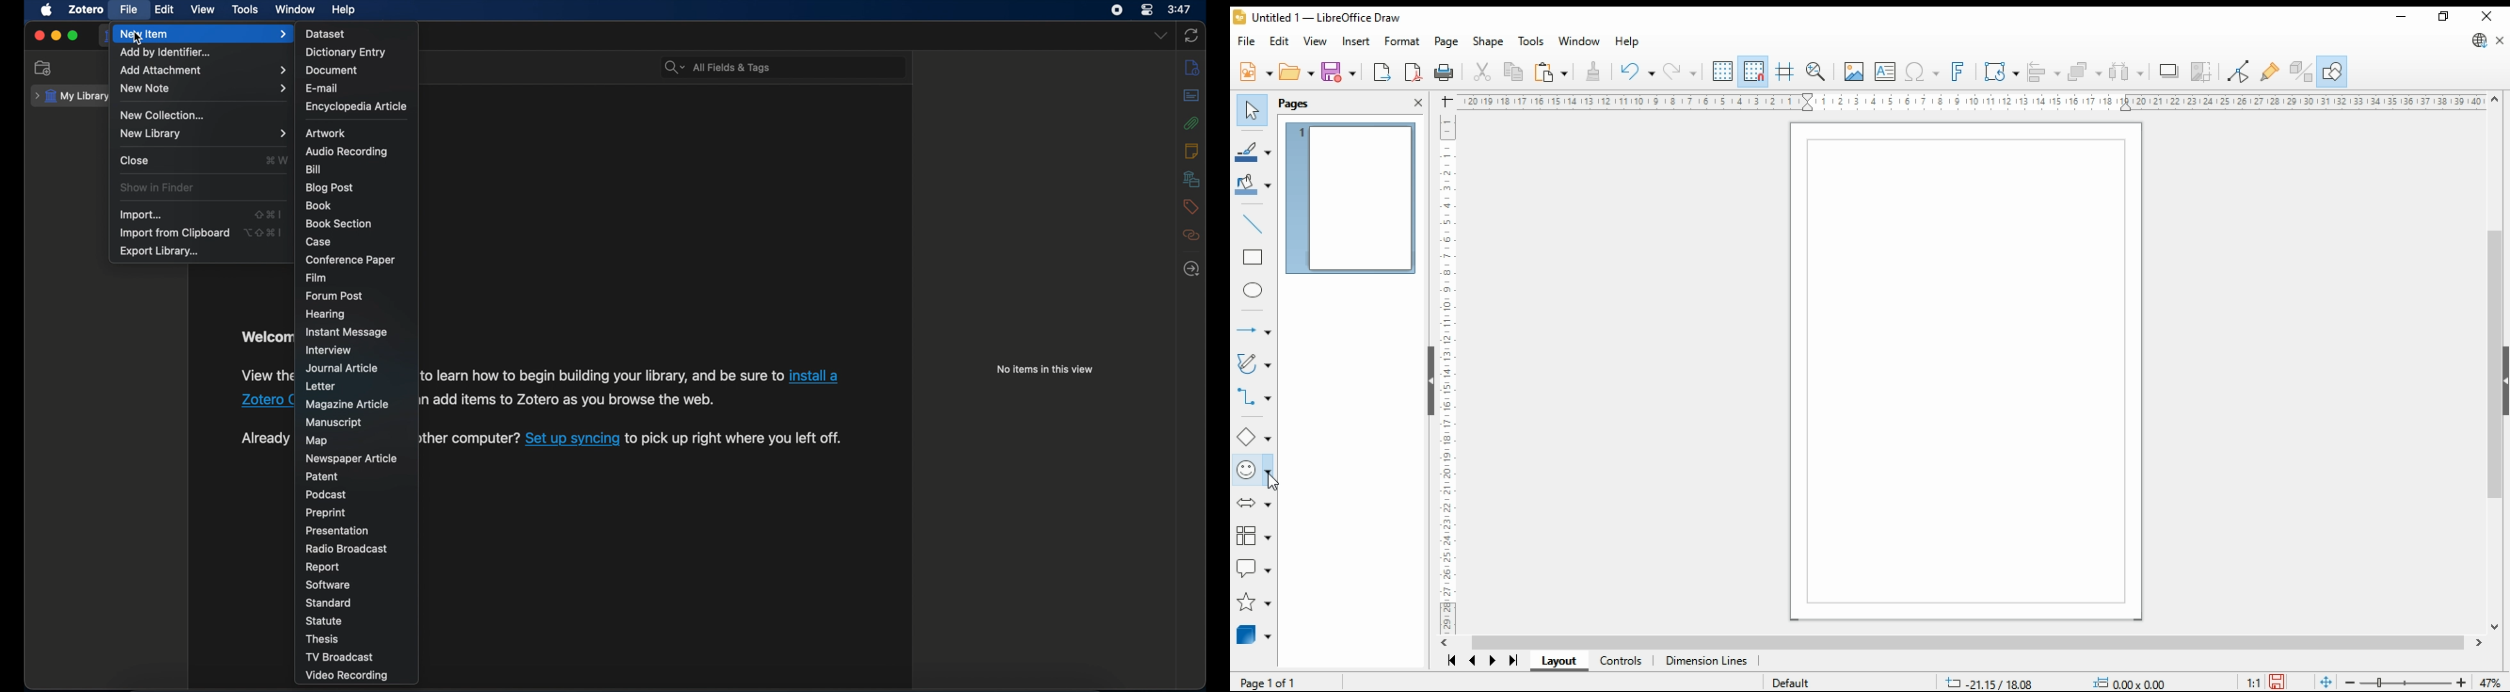  I want to click on tools, so click(1532, 41).